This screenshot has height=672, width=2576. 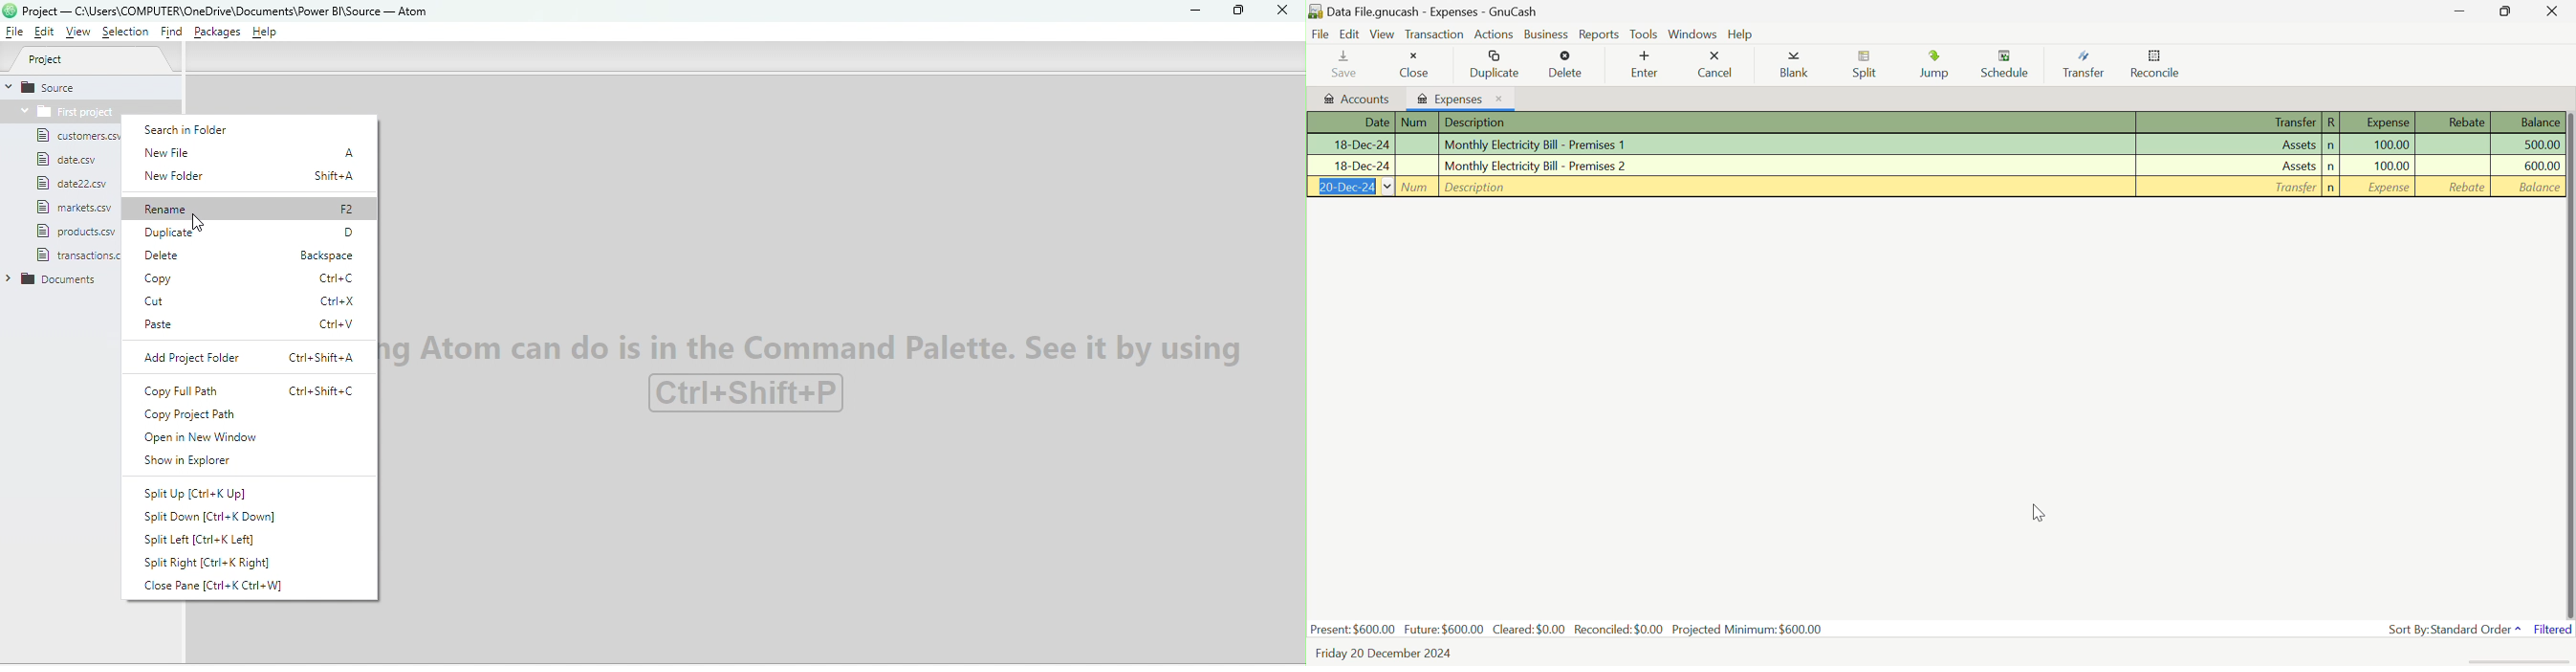 What do you see at coordinates (2478, 628) in the screenshot?
I see `Sort By: Standard Order^ Filtered` at bounding box center [2478, 628].